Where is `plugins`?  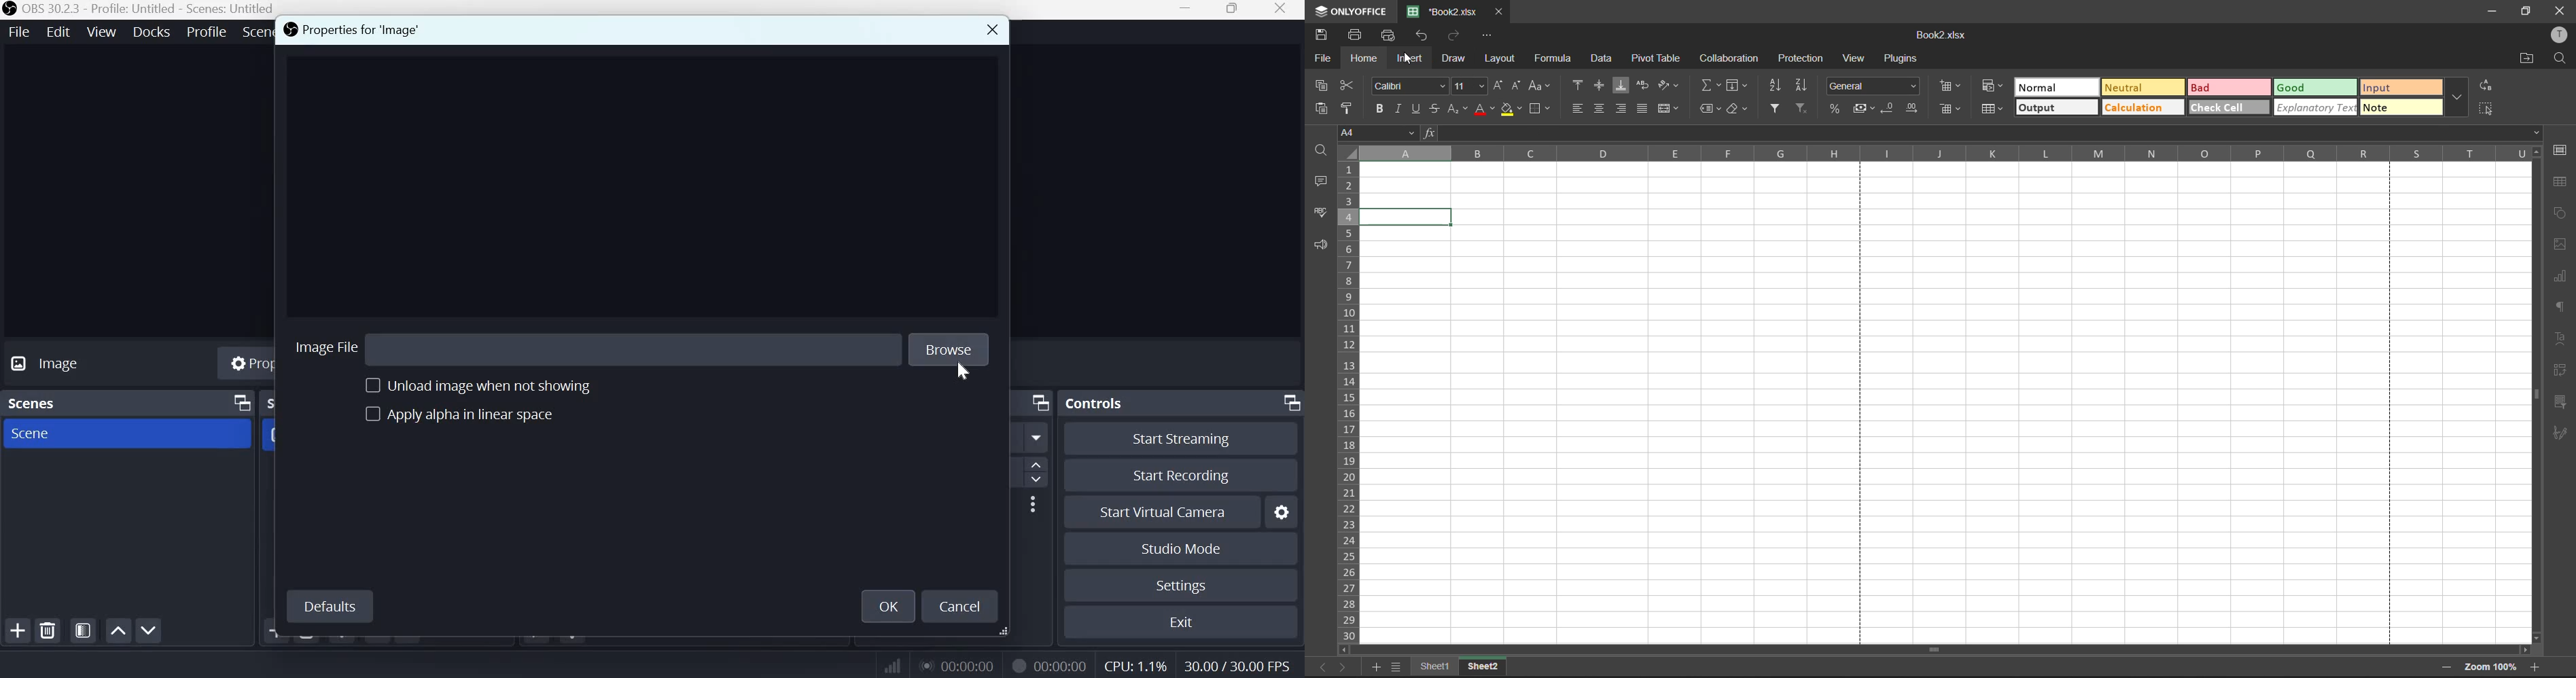
plugins is located at coordinates (1899, 59).